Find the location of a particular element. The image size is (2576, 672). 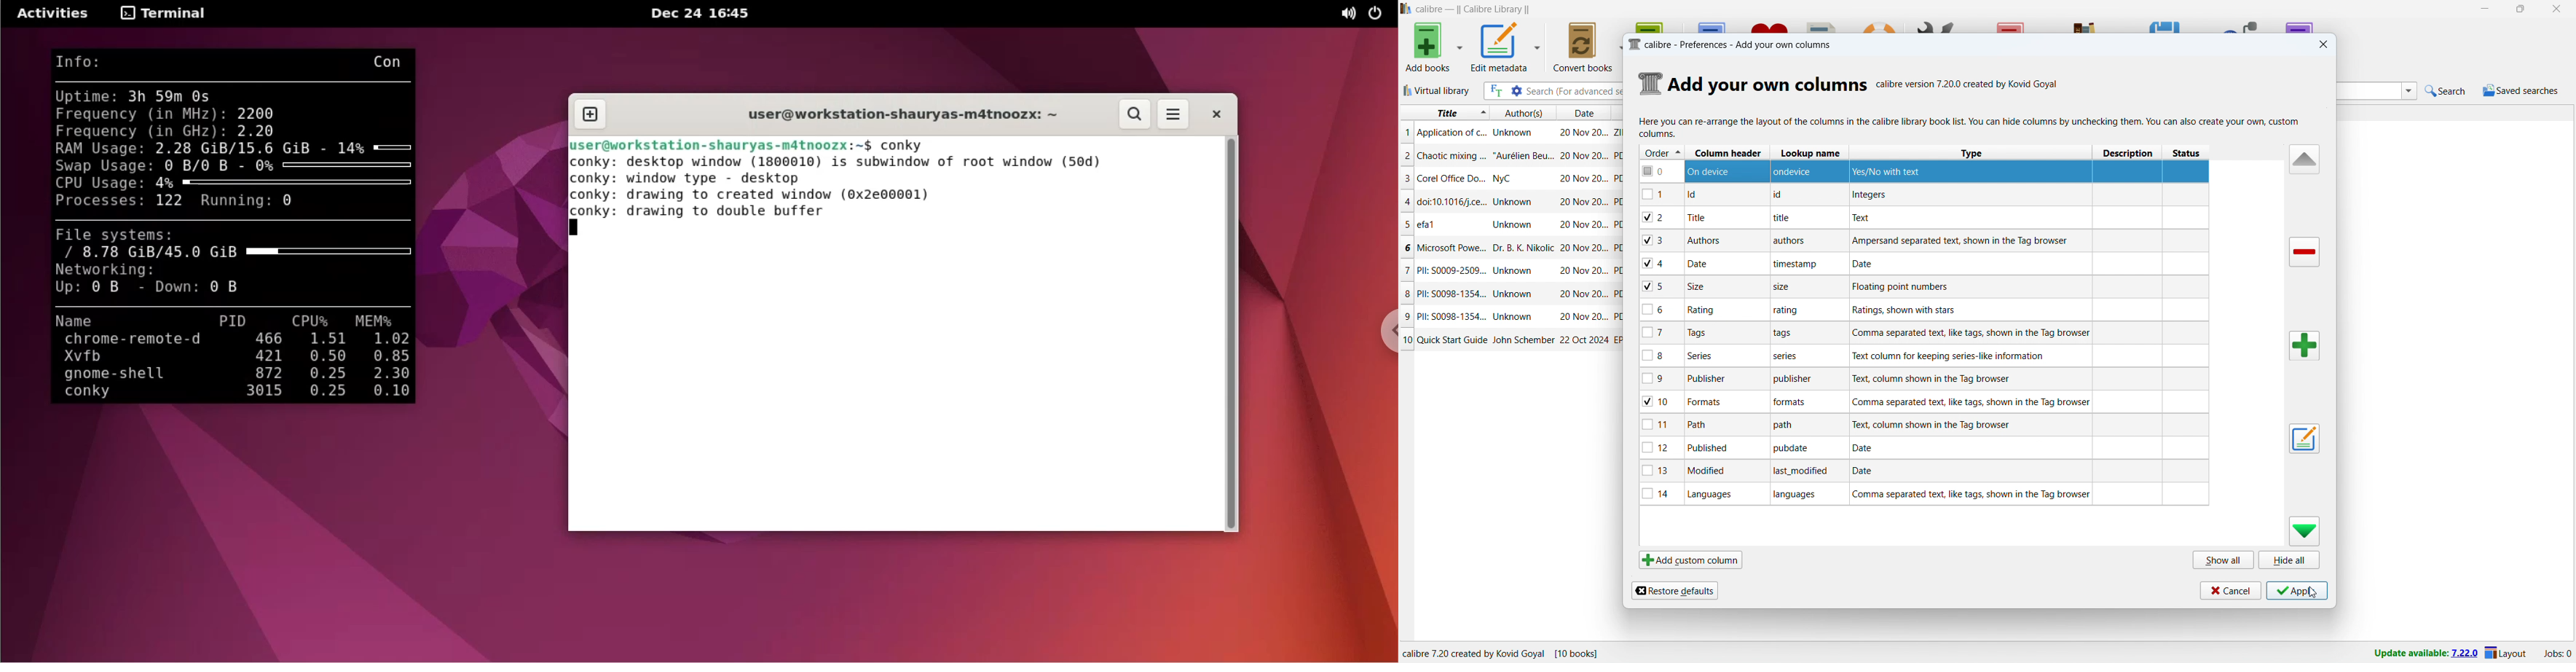

date is located at coordinates (1582, 156).